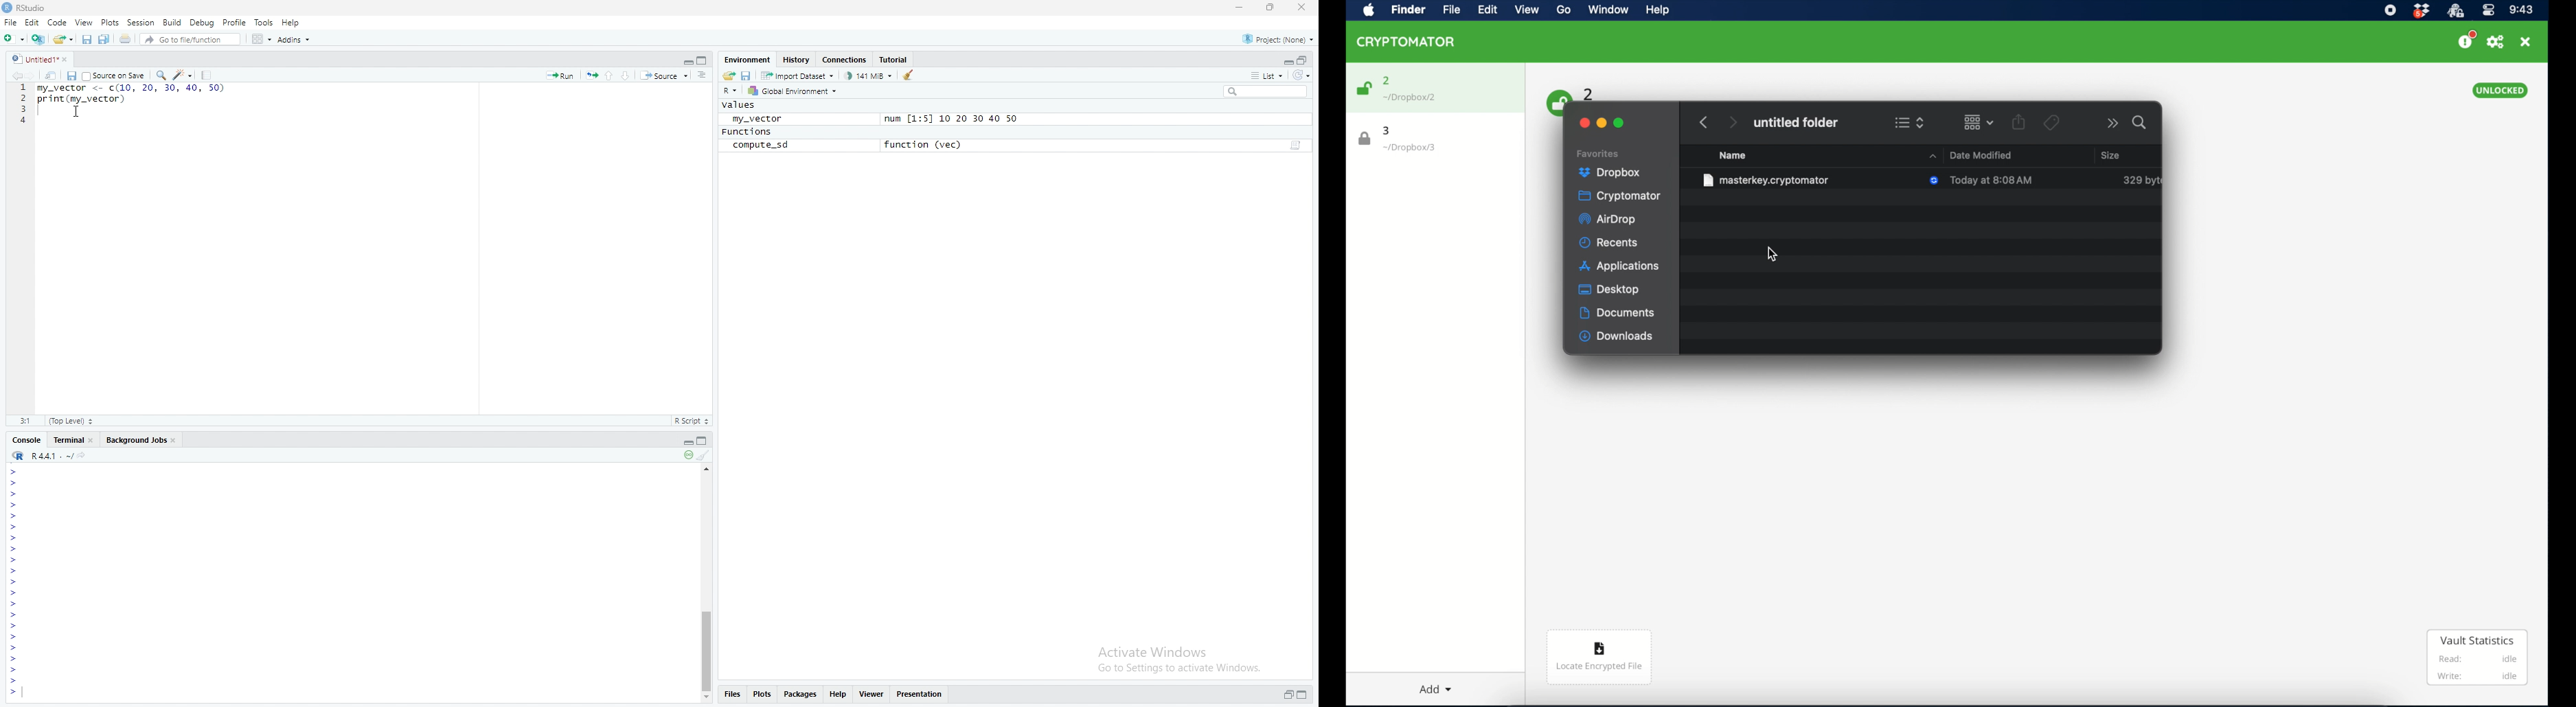 This screenshot has width=2576, height=728. I want to click on RStudio logo, so click(18, 456).